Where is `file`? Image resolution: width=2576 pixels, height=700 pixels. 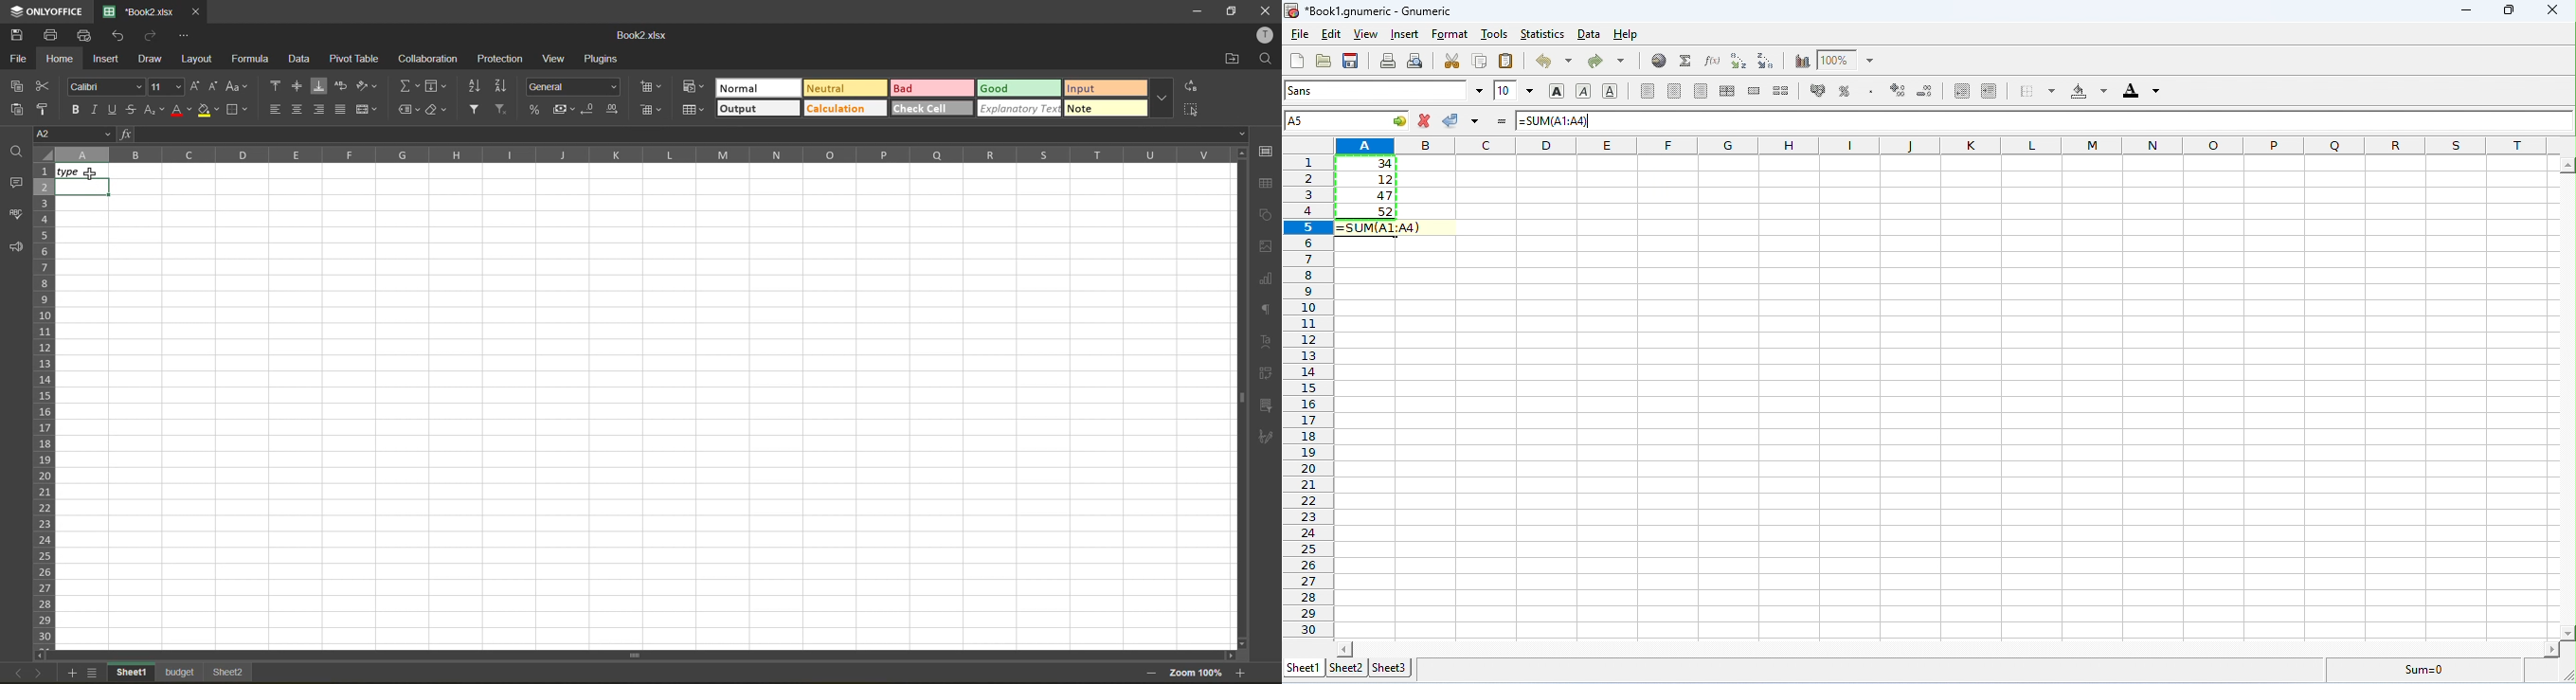
file is located at coordinates (21, 57).